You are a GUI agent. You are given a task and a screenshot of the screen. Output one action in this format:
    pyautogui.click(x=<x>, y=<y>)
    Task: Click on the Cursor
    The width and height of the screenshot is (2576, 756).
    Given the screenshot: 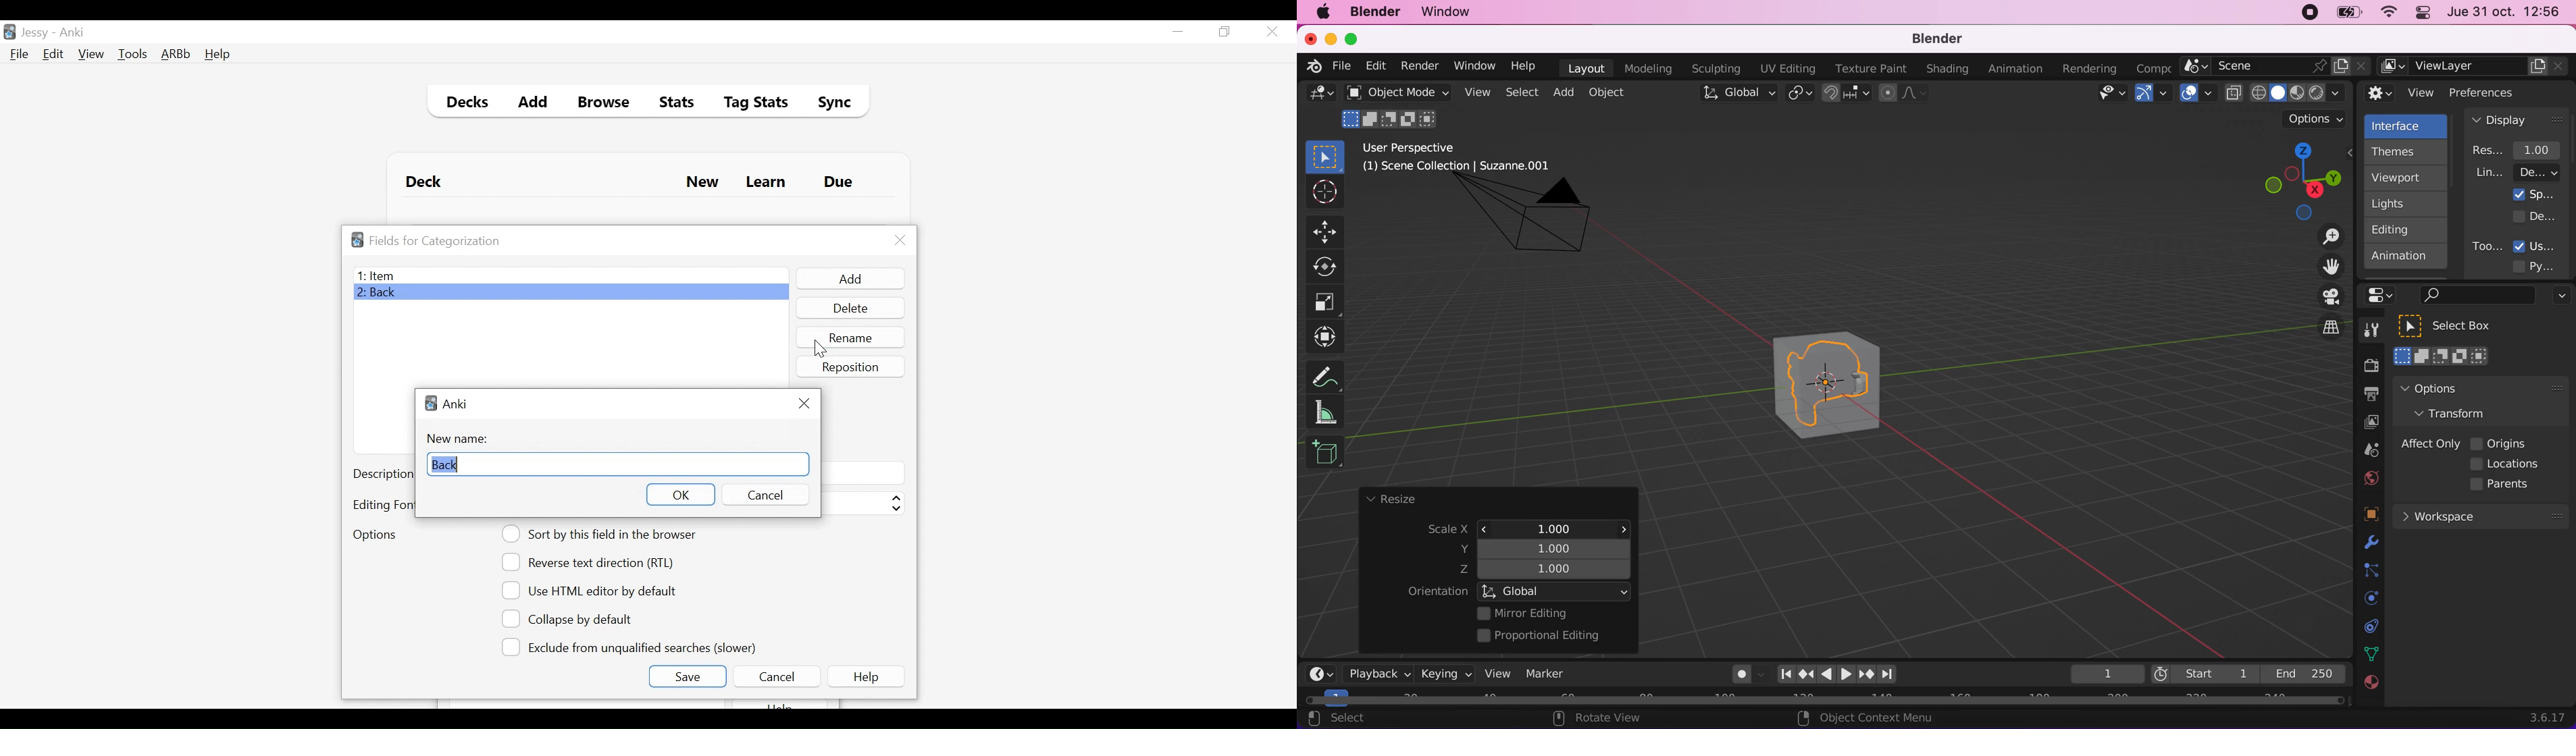 What is the action you would take?
    pyautogui.click(x=817, y=350)
    